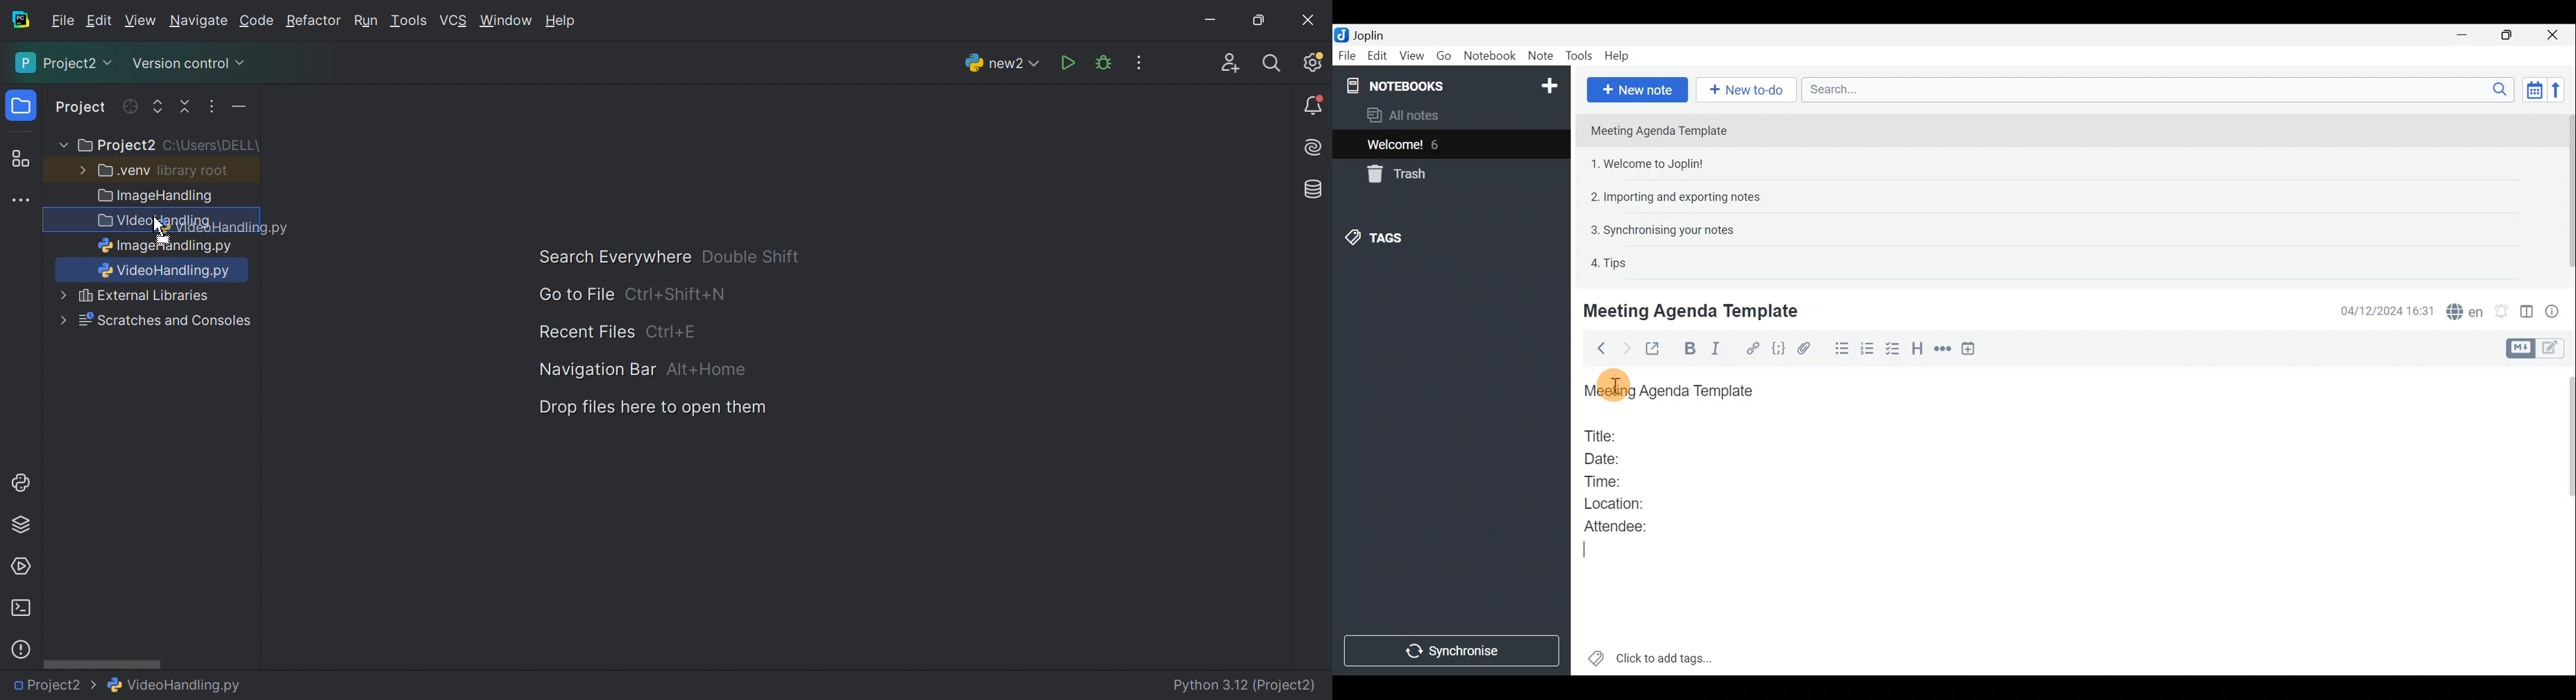 The width and height of the screenshot is (2576, 700). Describe the element at coordinates (1613, 457) in the screenshot. I see `Date:` at that location.